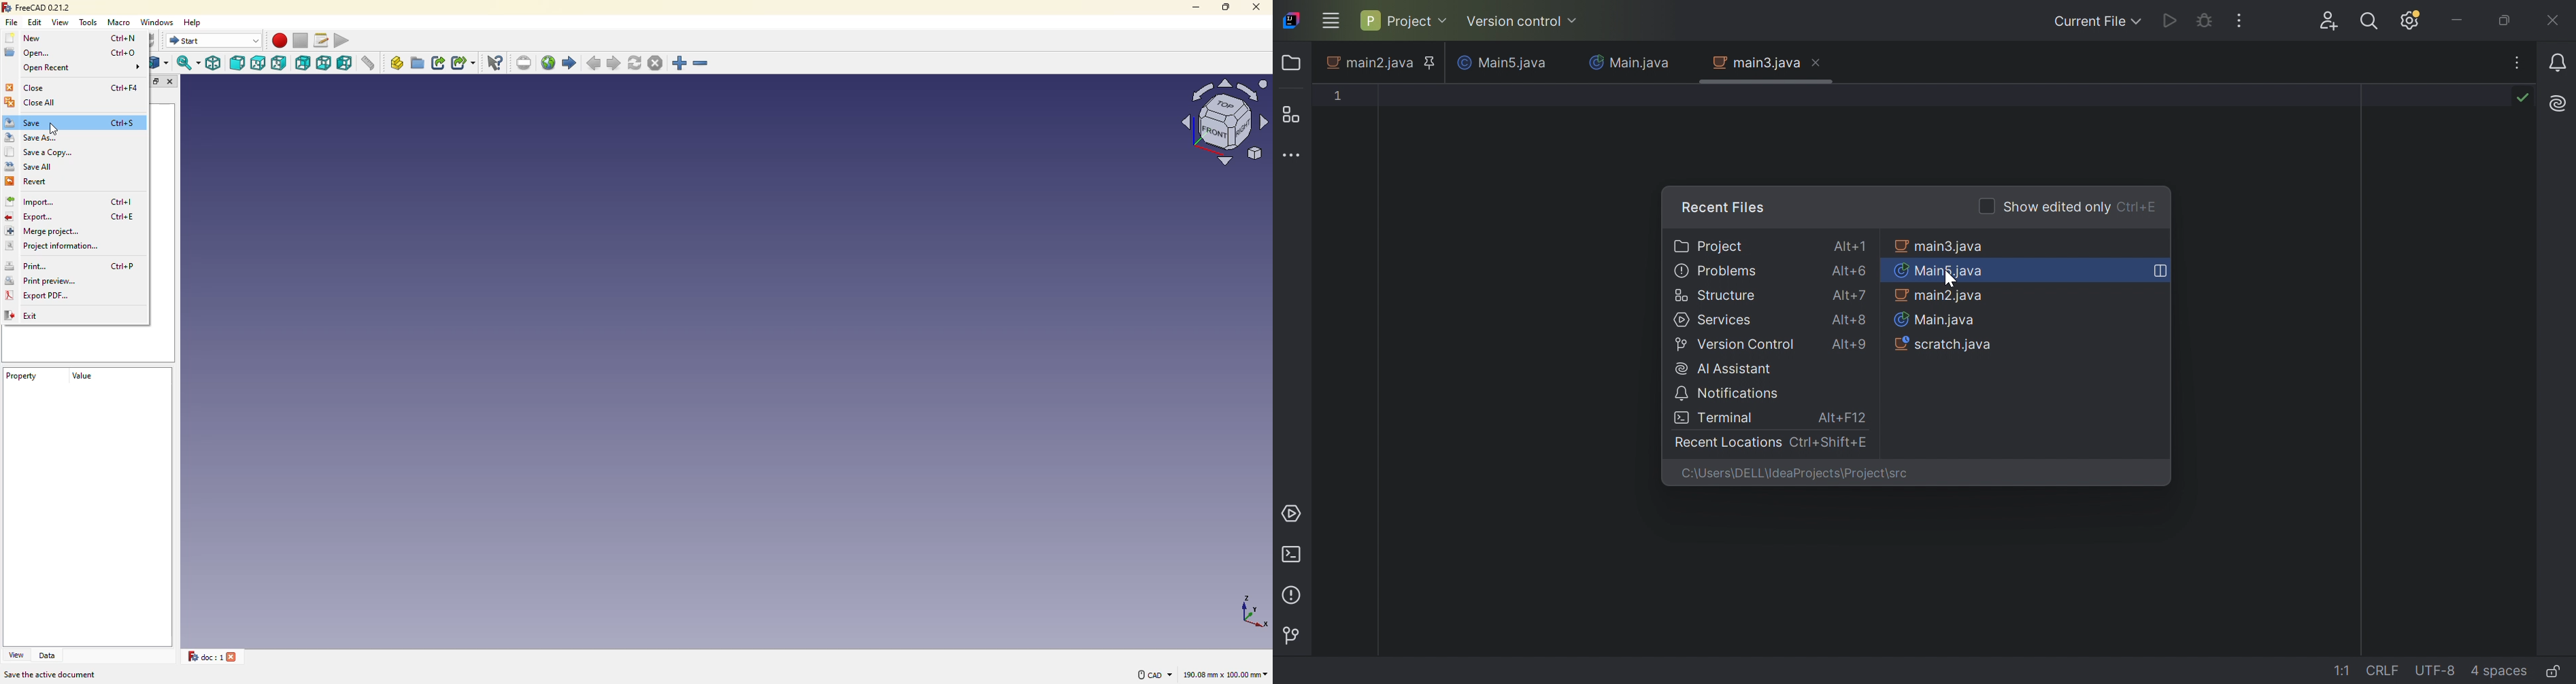  I want to click on merge prject, so click(40, 231).